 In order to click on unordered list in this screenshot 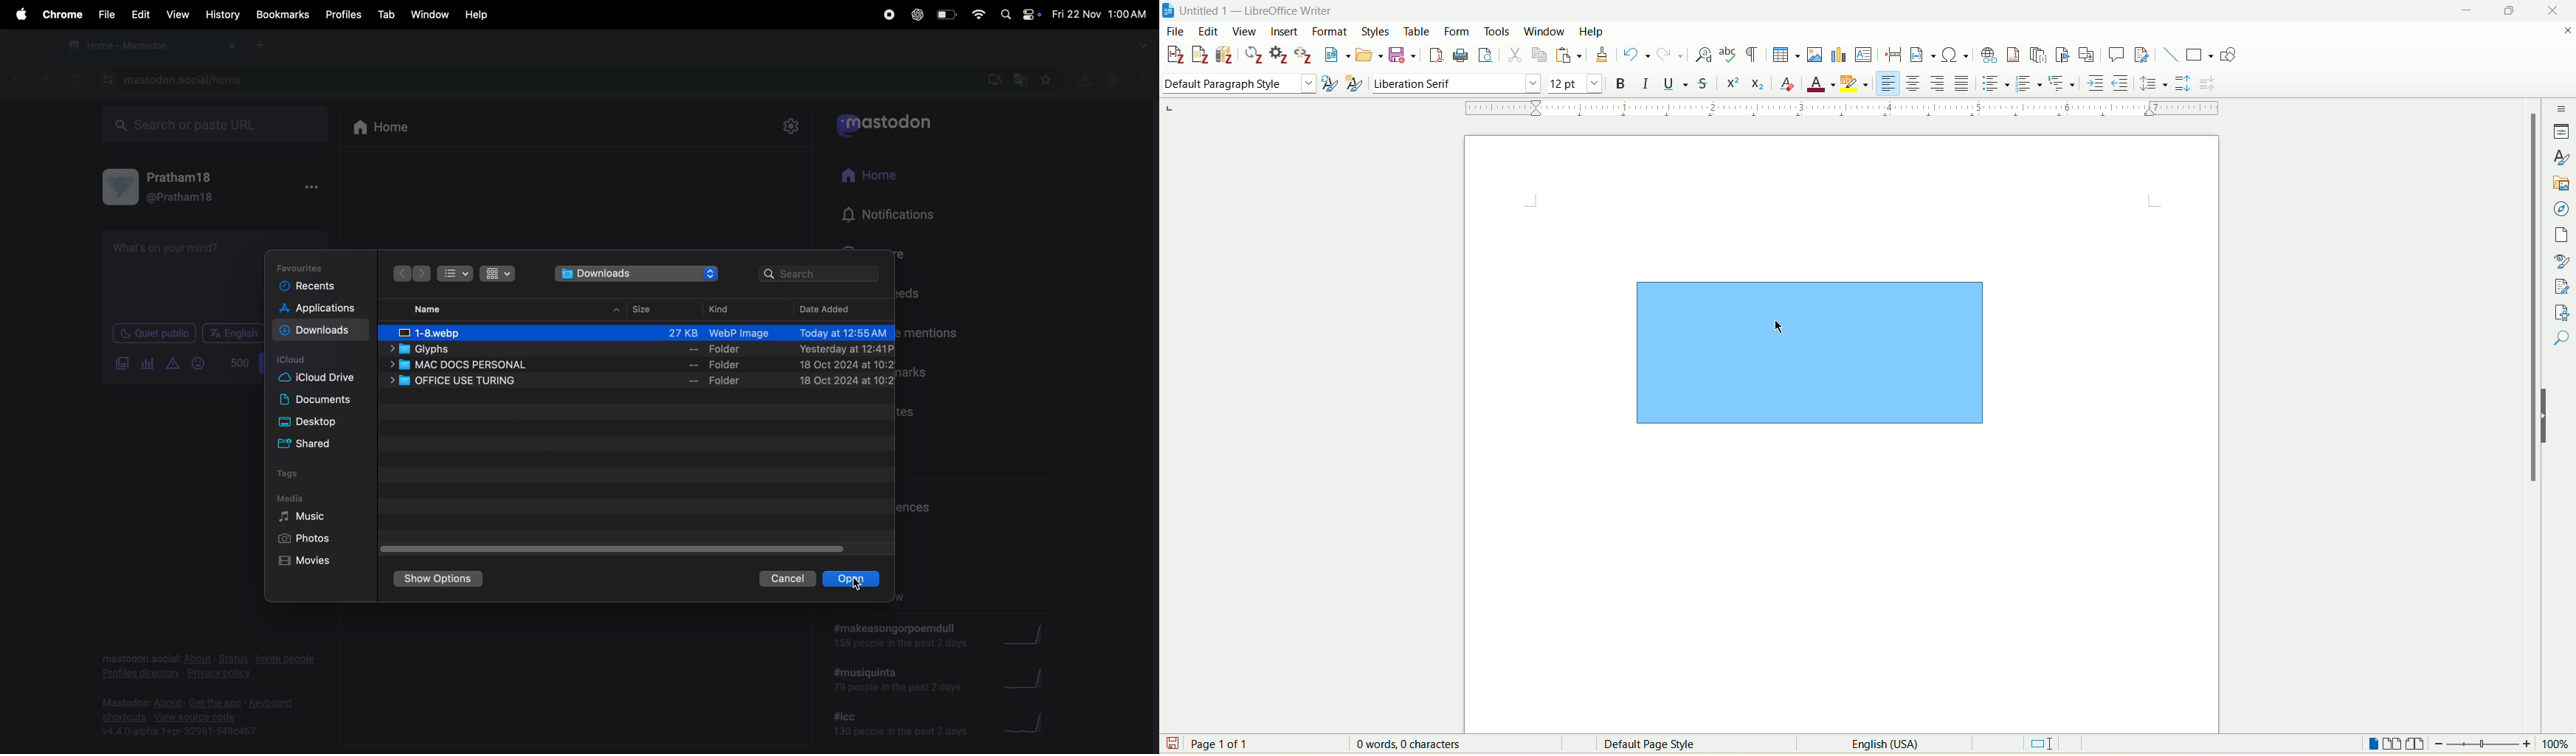, I will do `click(1996, 83)`.